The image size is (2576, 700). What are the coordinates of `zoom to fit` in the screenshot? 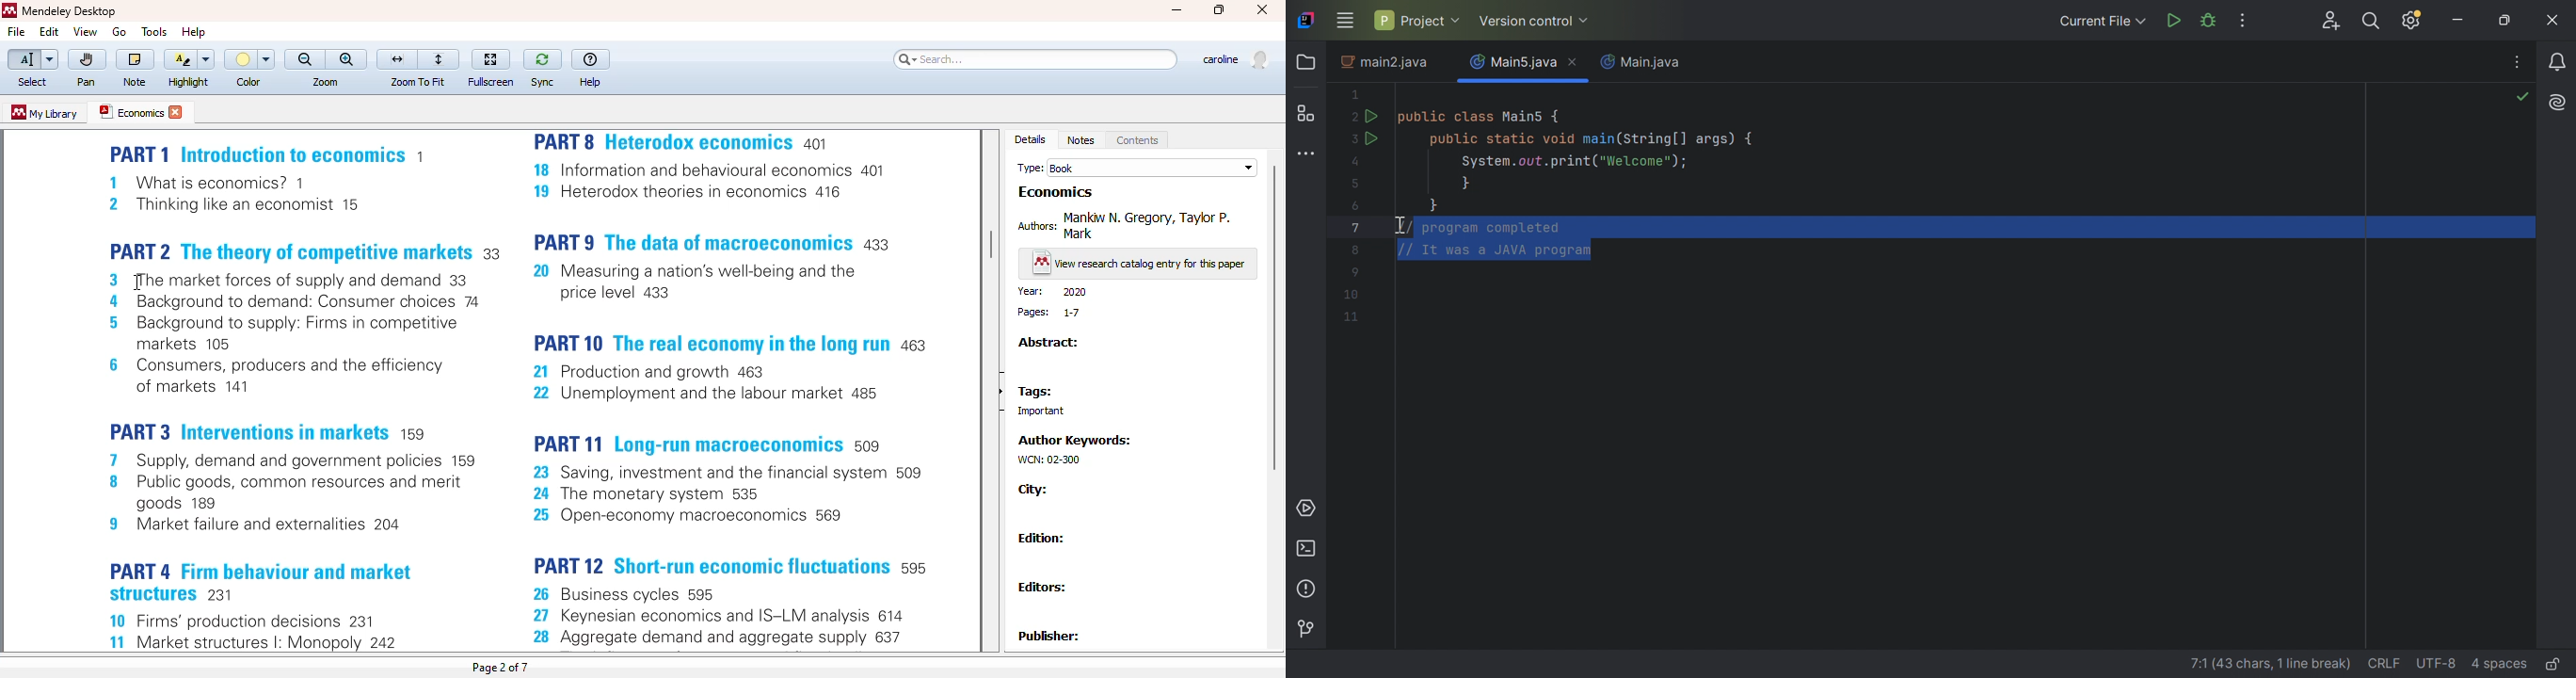 It's located at (417, 82).